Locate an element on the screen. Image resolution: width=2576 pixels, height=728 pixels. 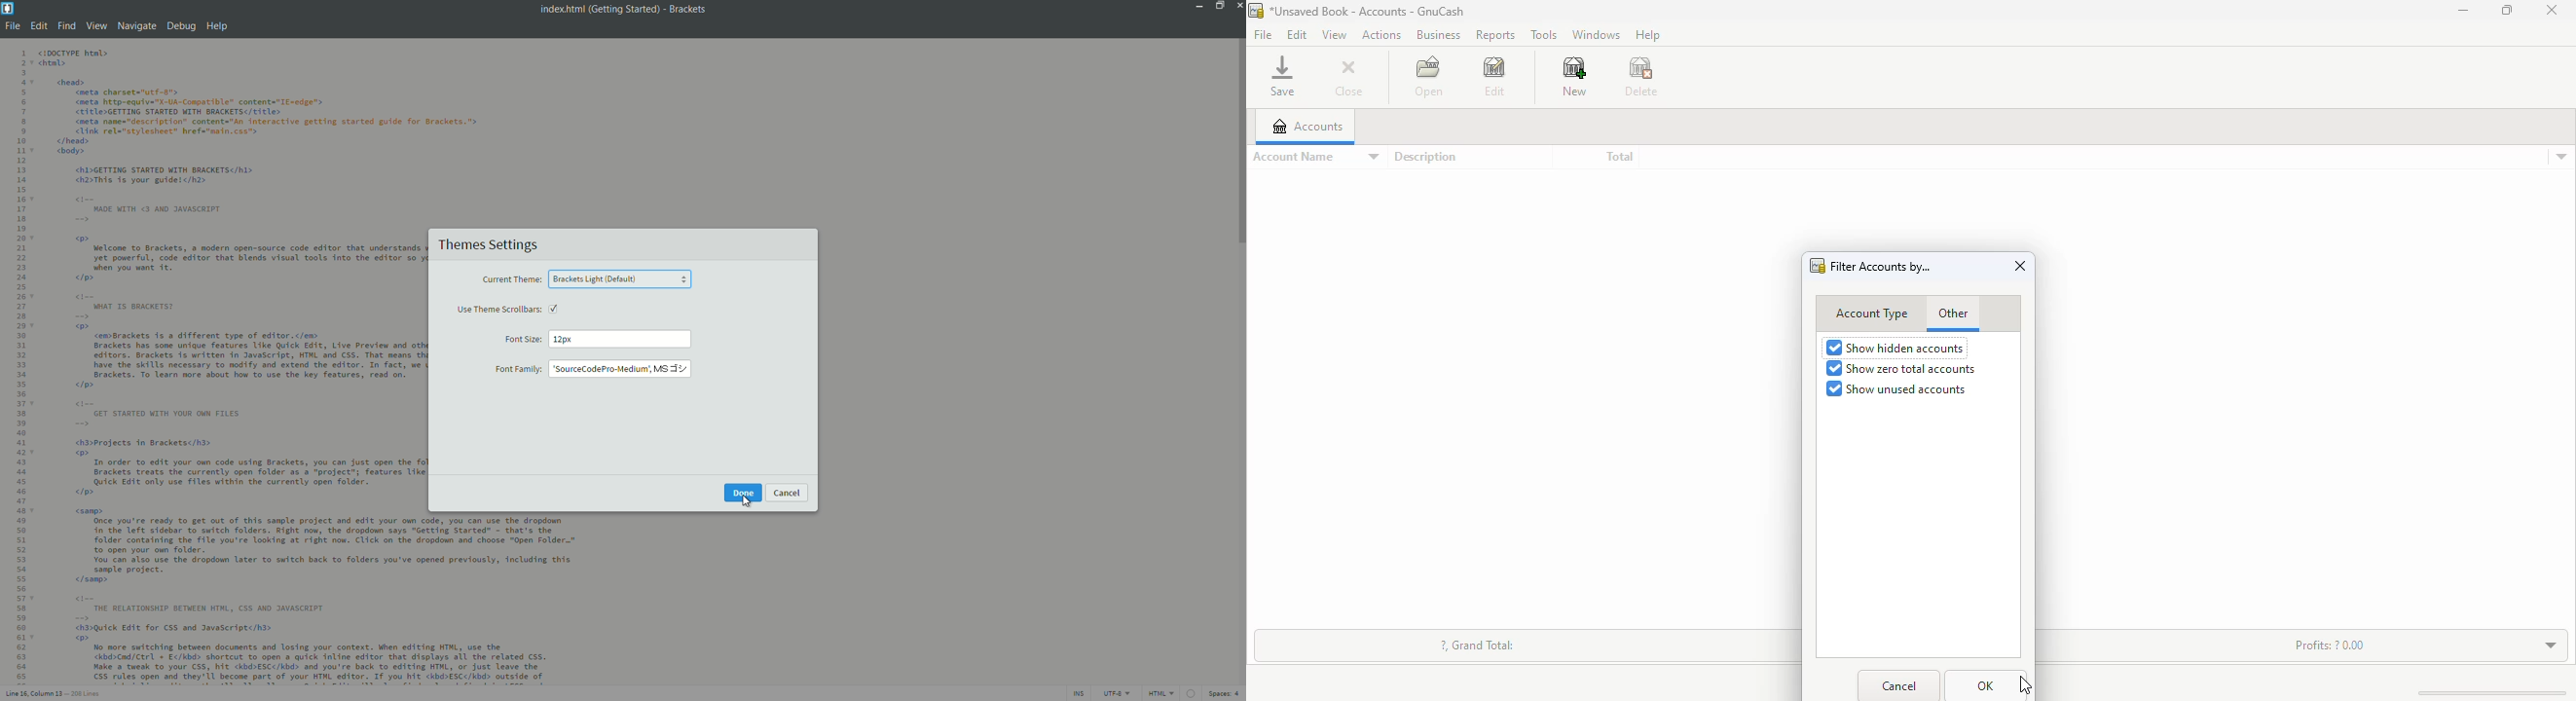
accounts is located at coordinates (1307, 126).